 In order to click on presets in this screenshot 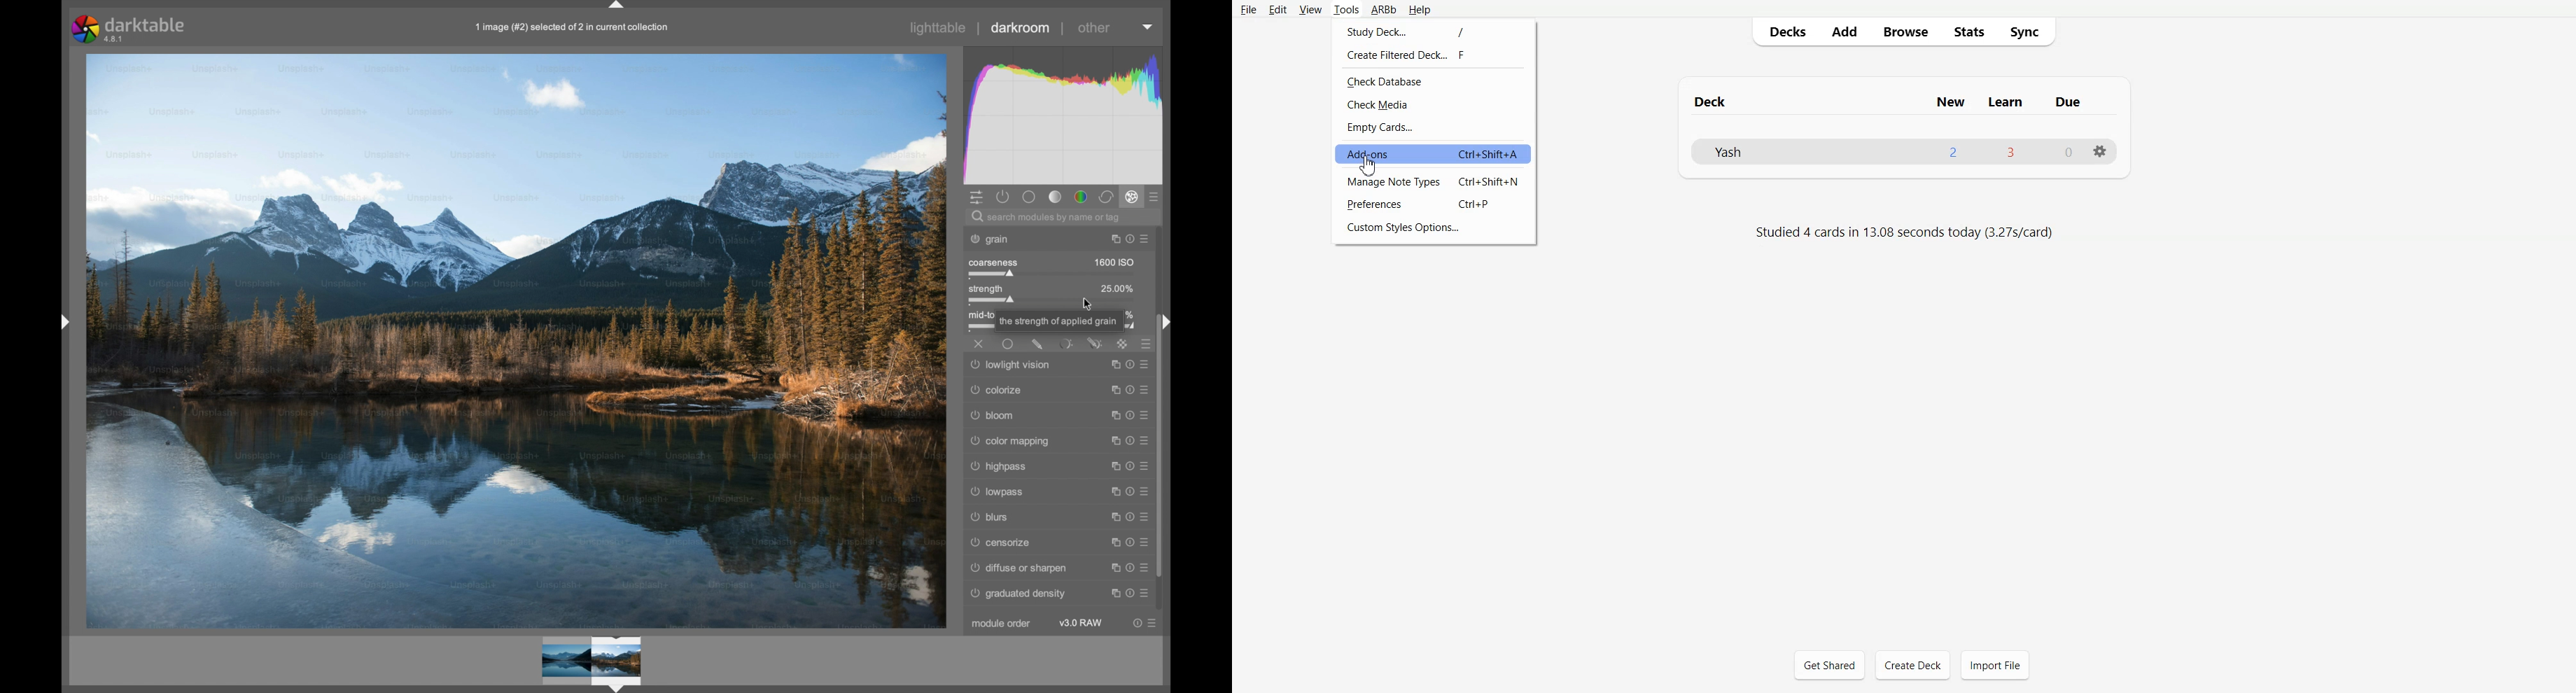, I will do `click(1147, 569)`.